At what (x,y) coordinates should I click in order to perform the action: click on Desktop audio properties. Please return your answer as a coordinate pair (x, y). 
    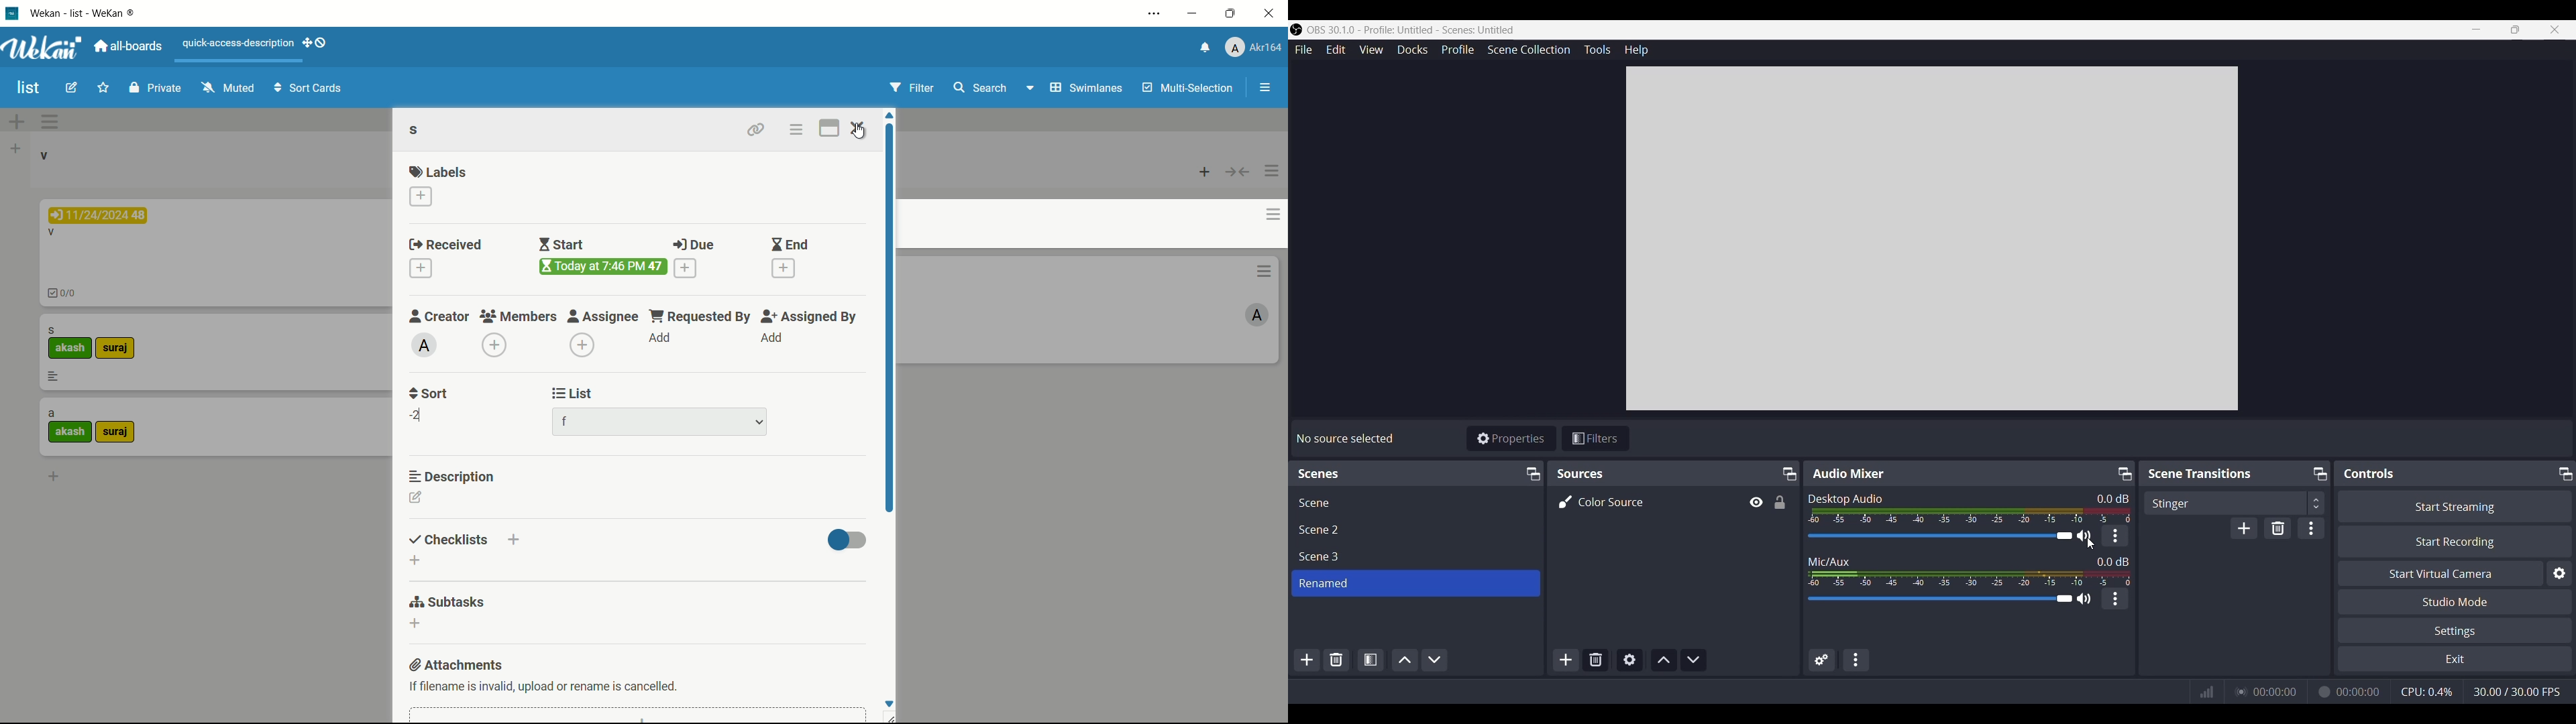
    Looking at the image, I should click on (2114, 536).